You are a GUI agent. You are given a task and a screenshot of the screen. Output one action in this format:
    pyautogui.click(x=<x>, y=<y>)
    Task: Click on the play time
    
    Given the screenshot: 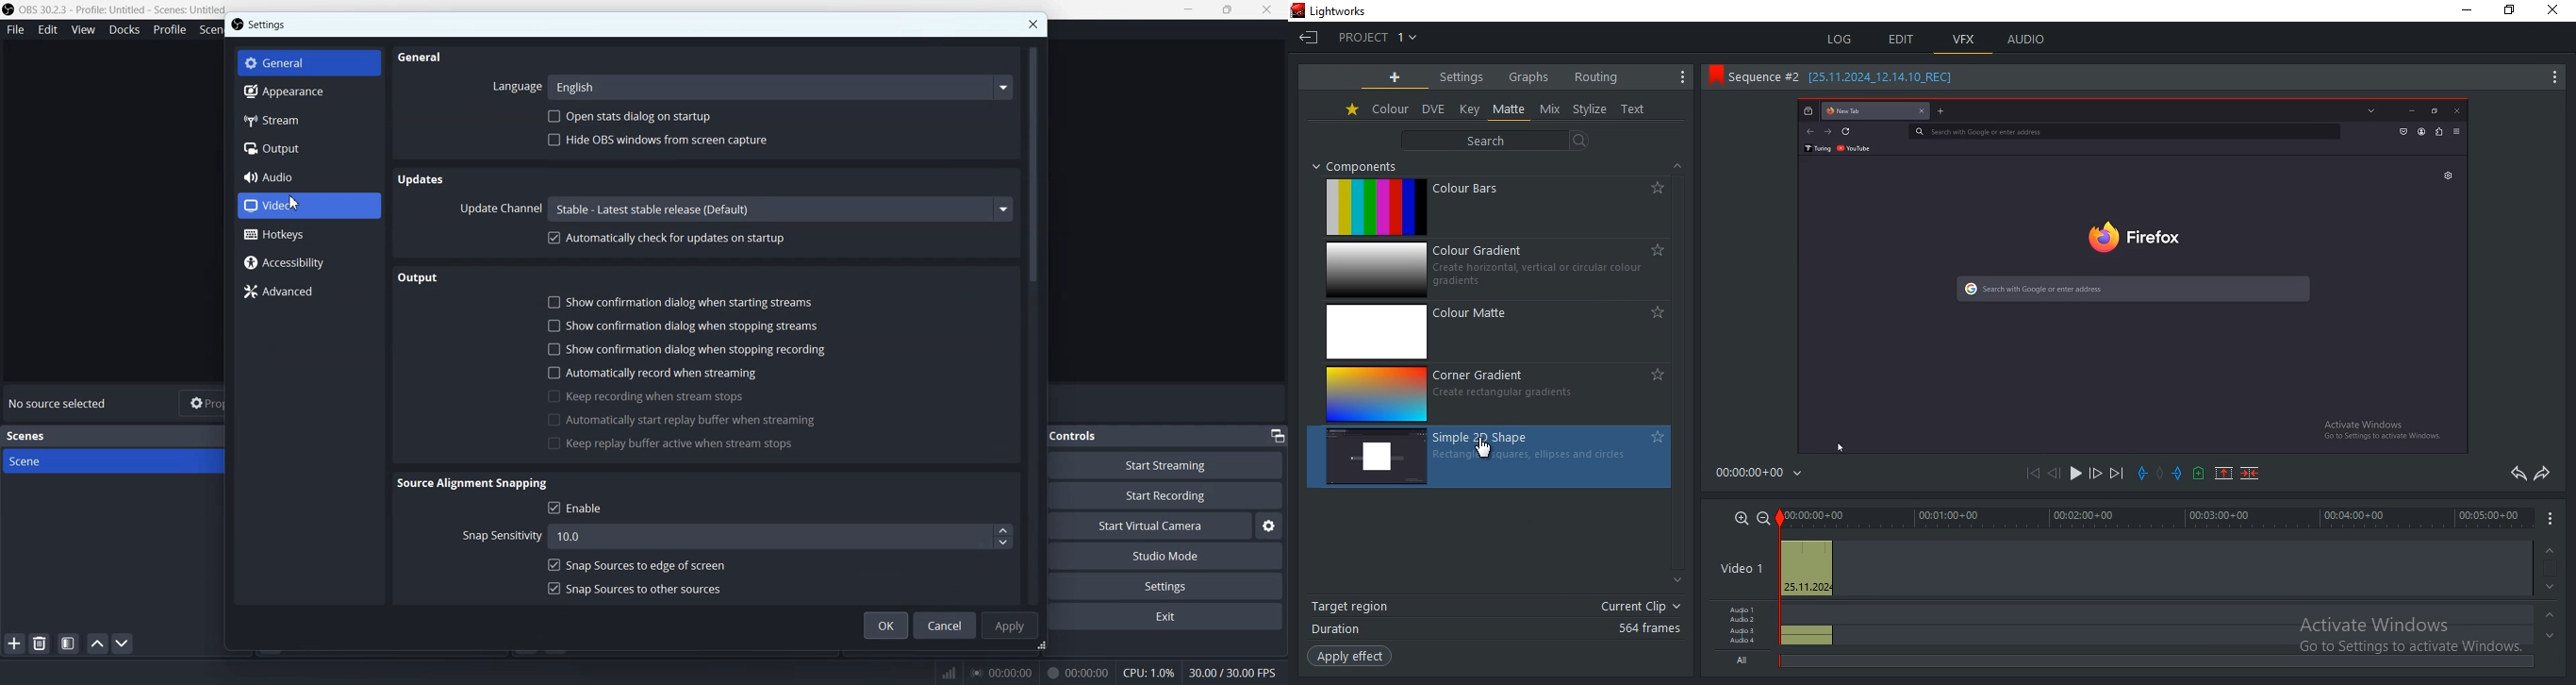 What is the action you would take?
    pyautogui.click(x=1003, y=672)
    